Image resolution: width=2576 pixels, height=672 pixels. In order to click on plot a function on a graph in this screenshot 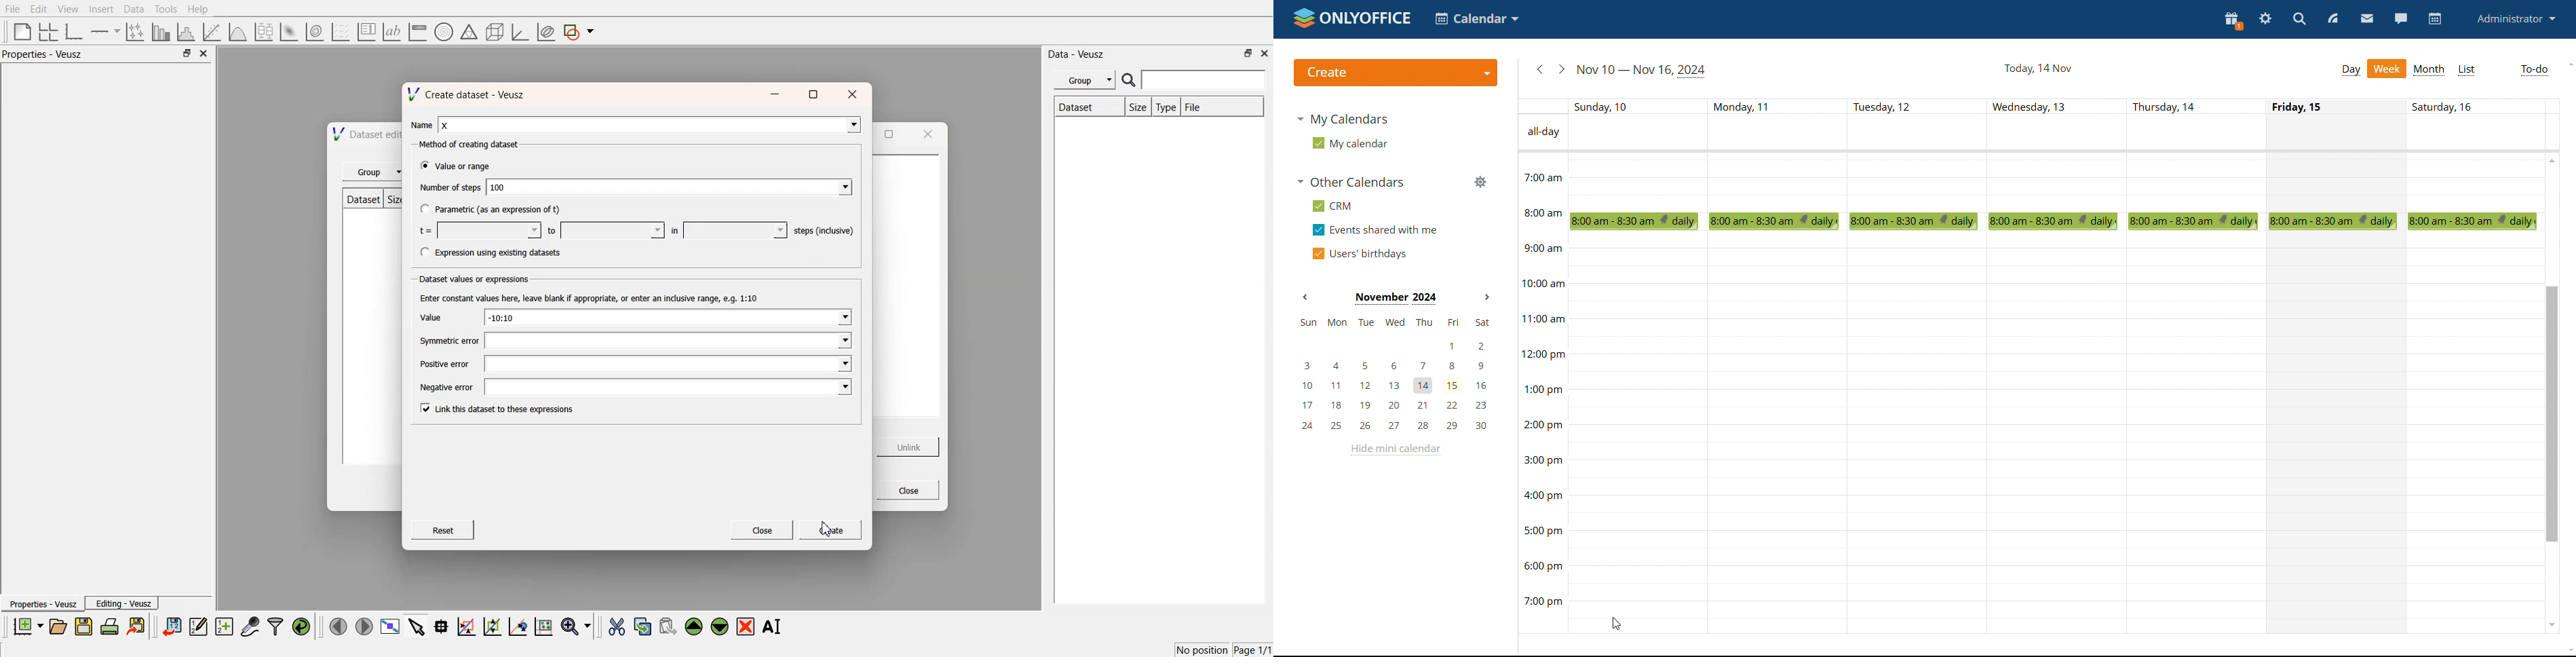, I will do `click(237, 31)`.